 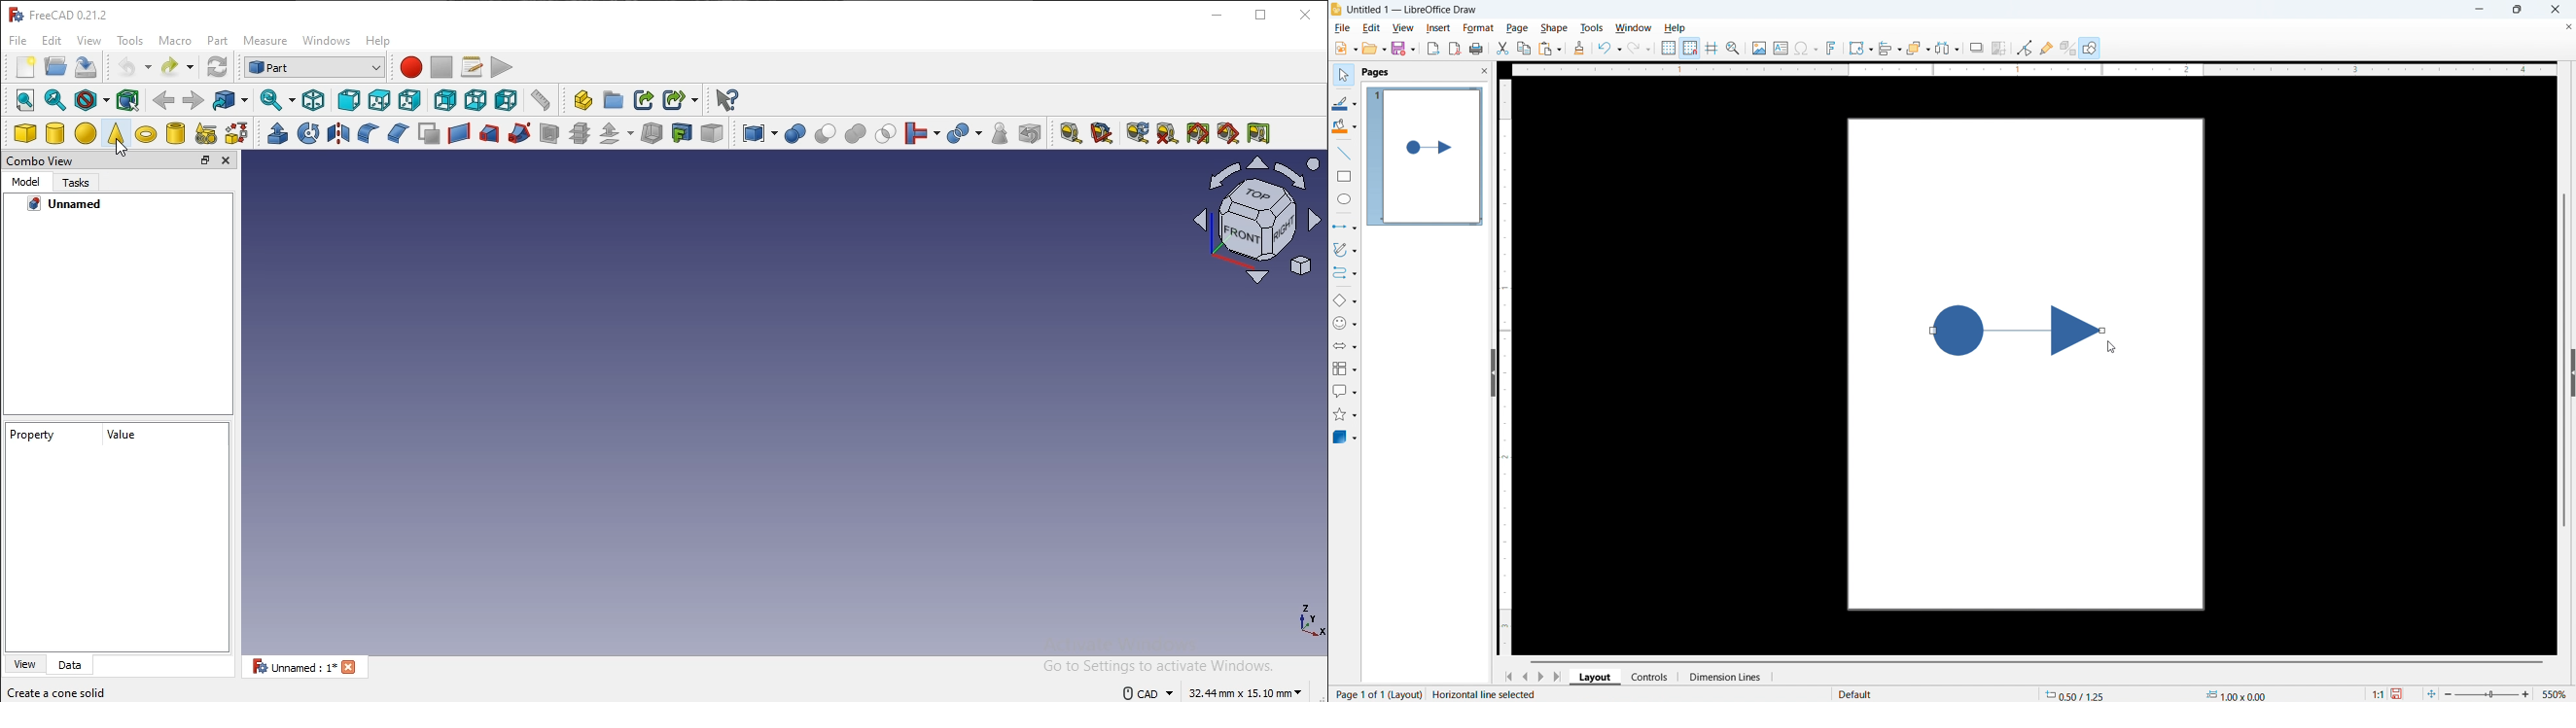 What do you see at coordinates (163, 100) in the screenshot?
I see `backward` at bounding box center [163, 100].